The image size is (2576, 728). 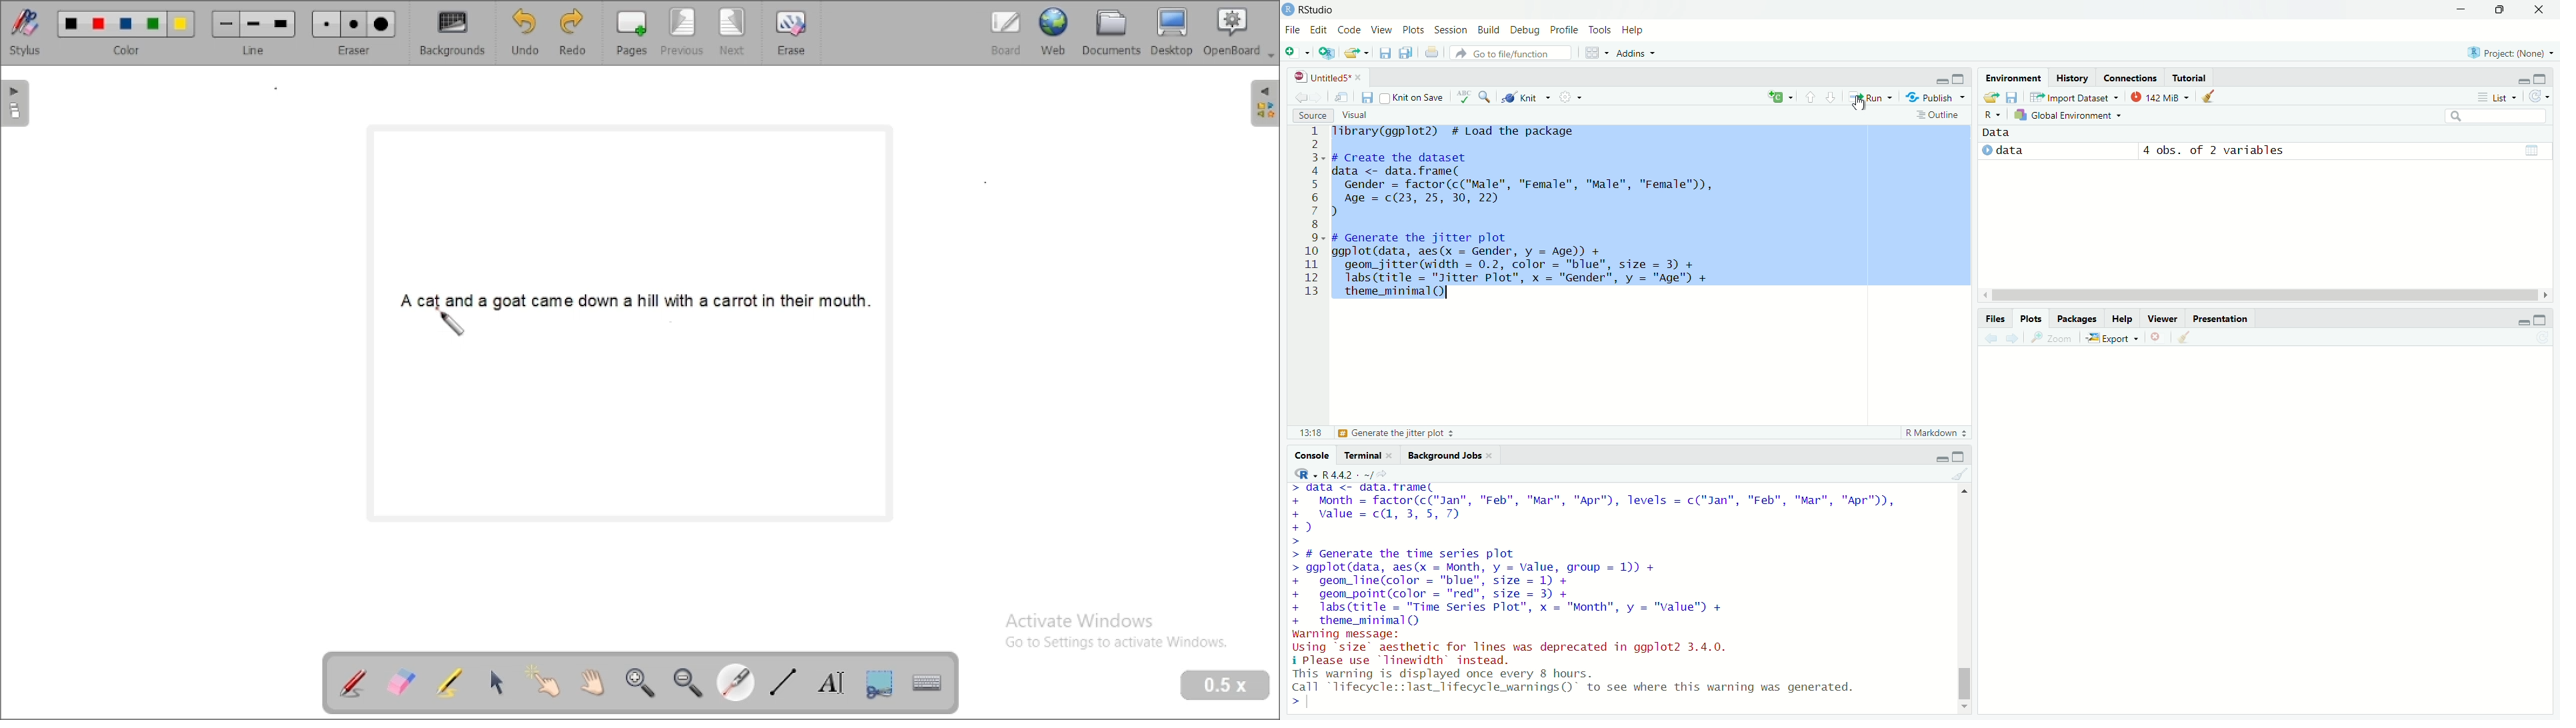 I want to click on refresh, so click(x=2543, y=97).